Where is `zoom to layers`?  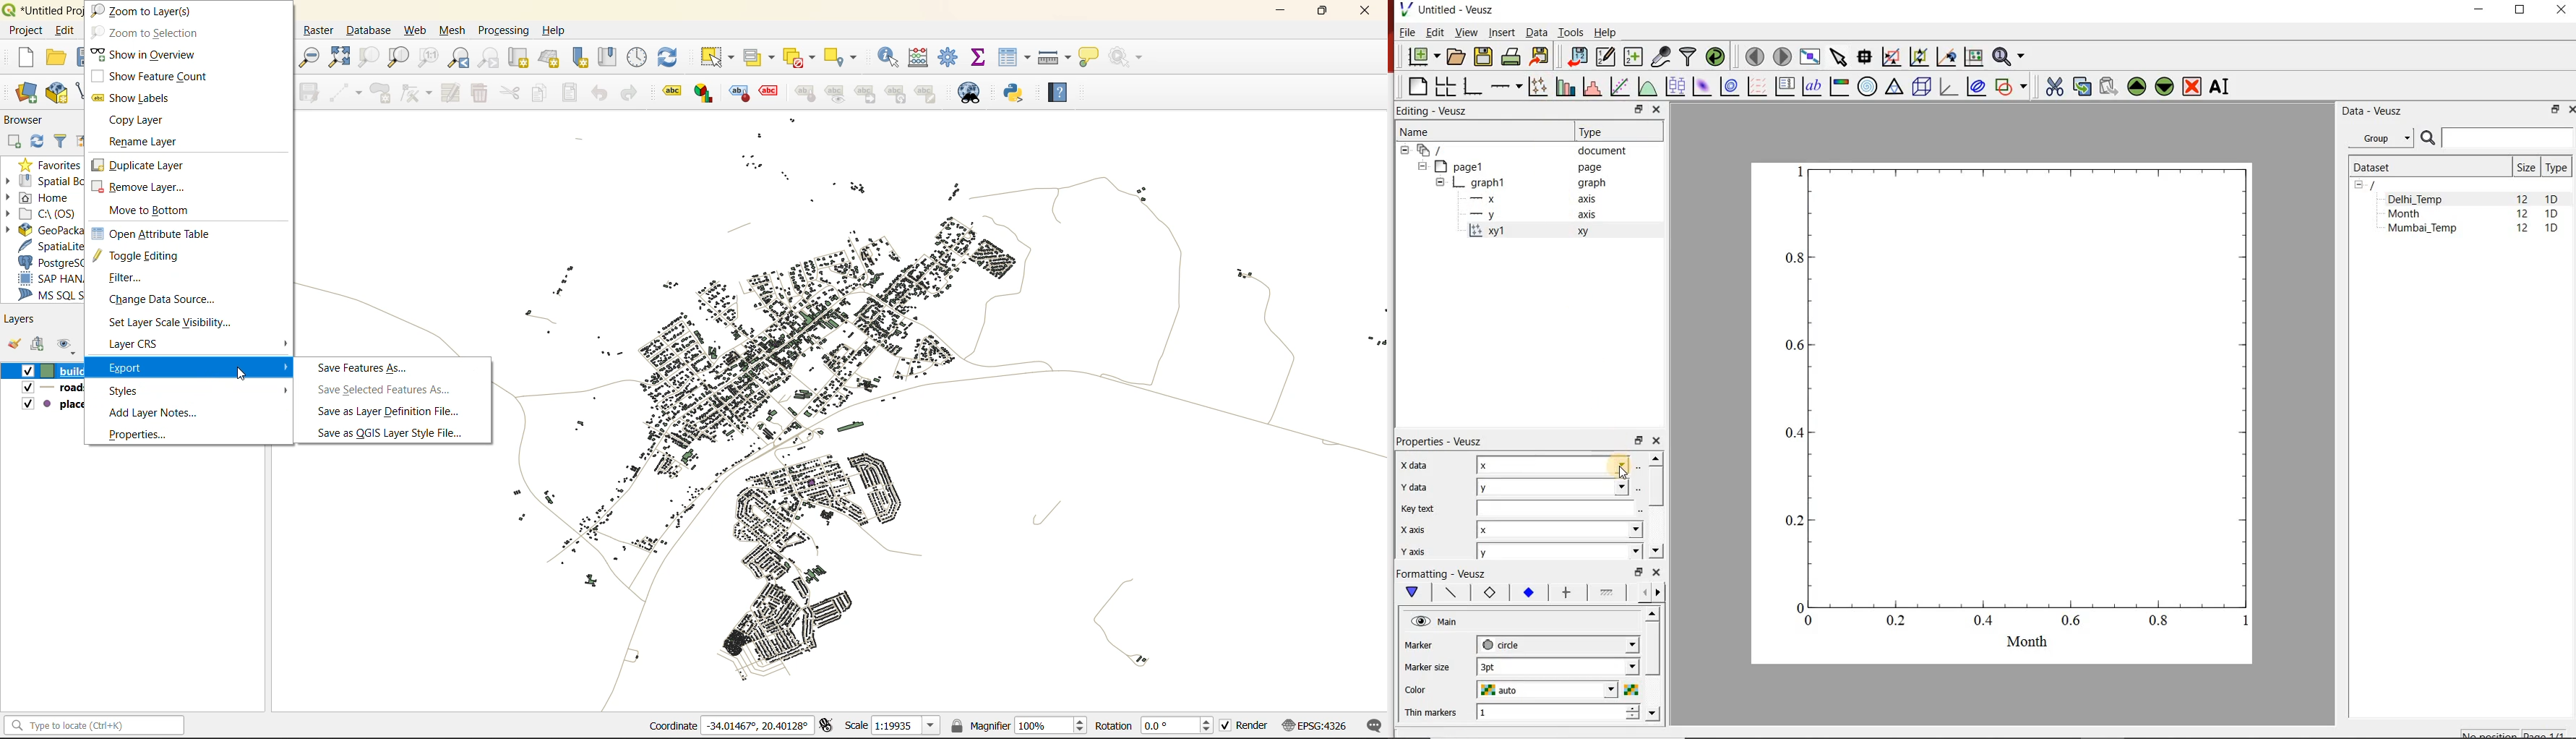
zoom to layers is located at coordinates (142, 11).